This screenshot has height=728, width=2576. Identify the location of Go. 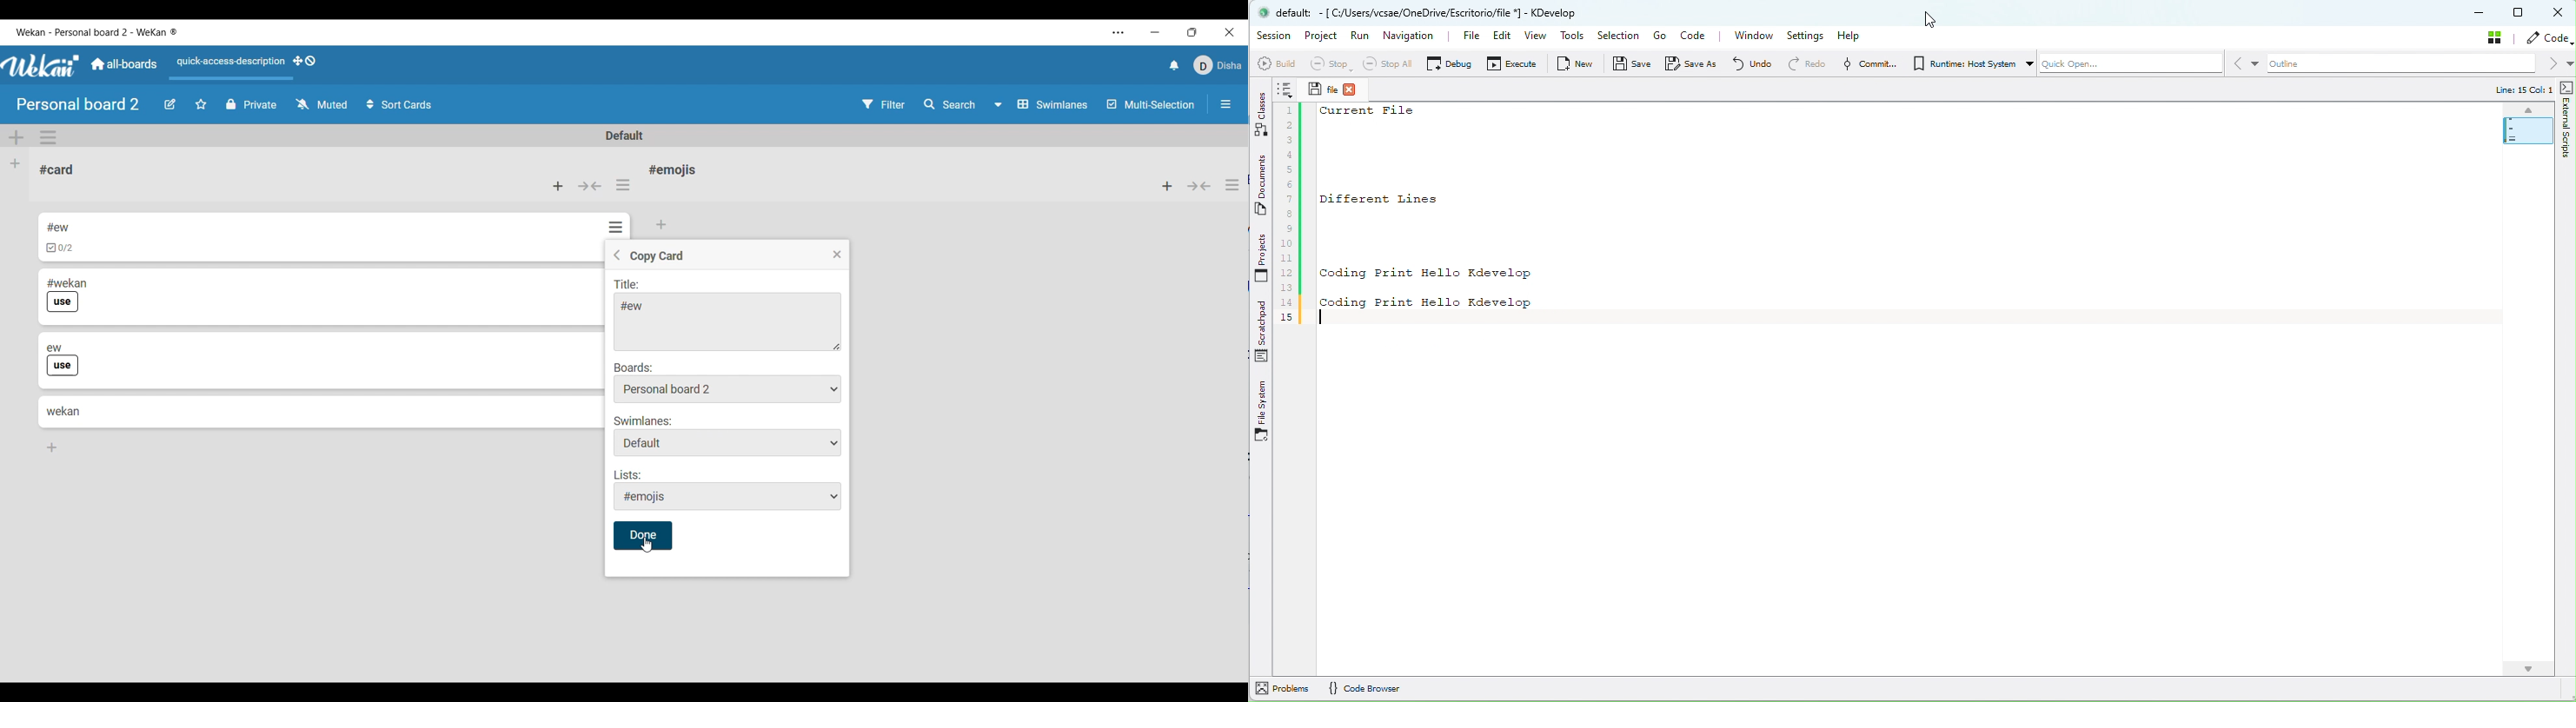
(1659, 36).